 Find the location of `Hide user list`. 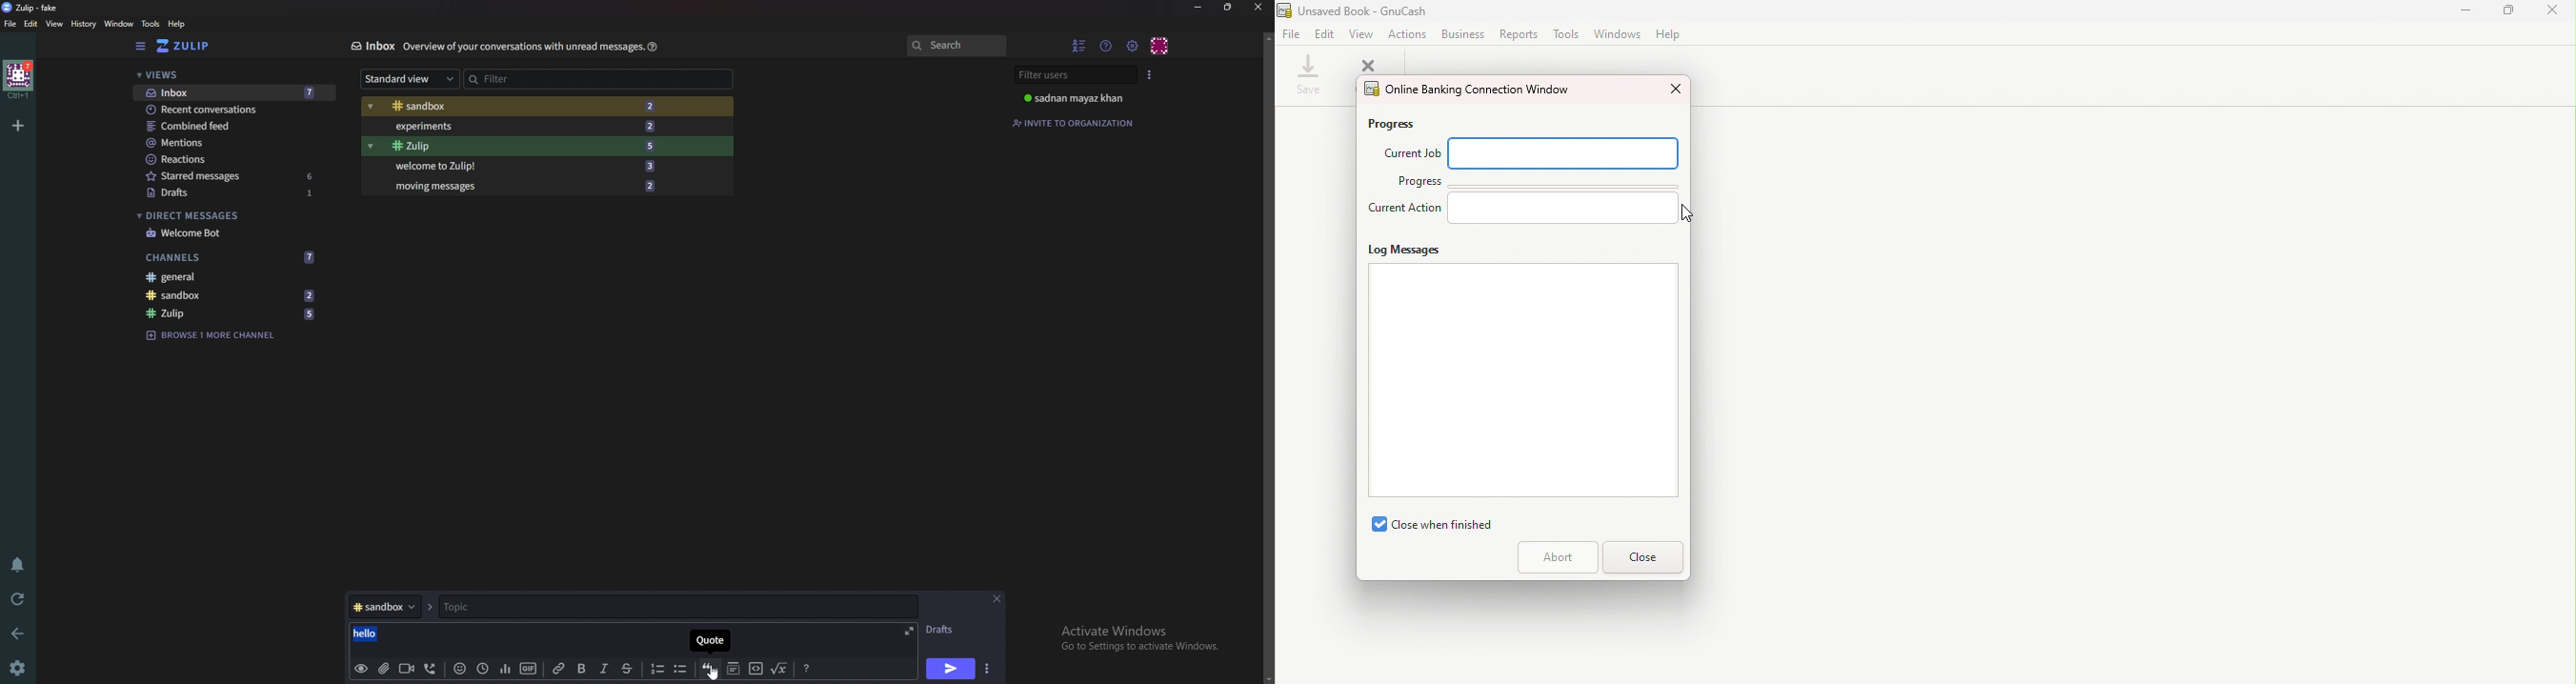

Hide user list is located at coordinates (1080, 44).